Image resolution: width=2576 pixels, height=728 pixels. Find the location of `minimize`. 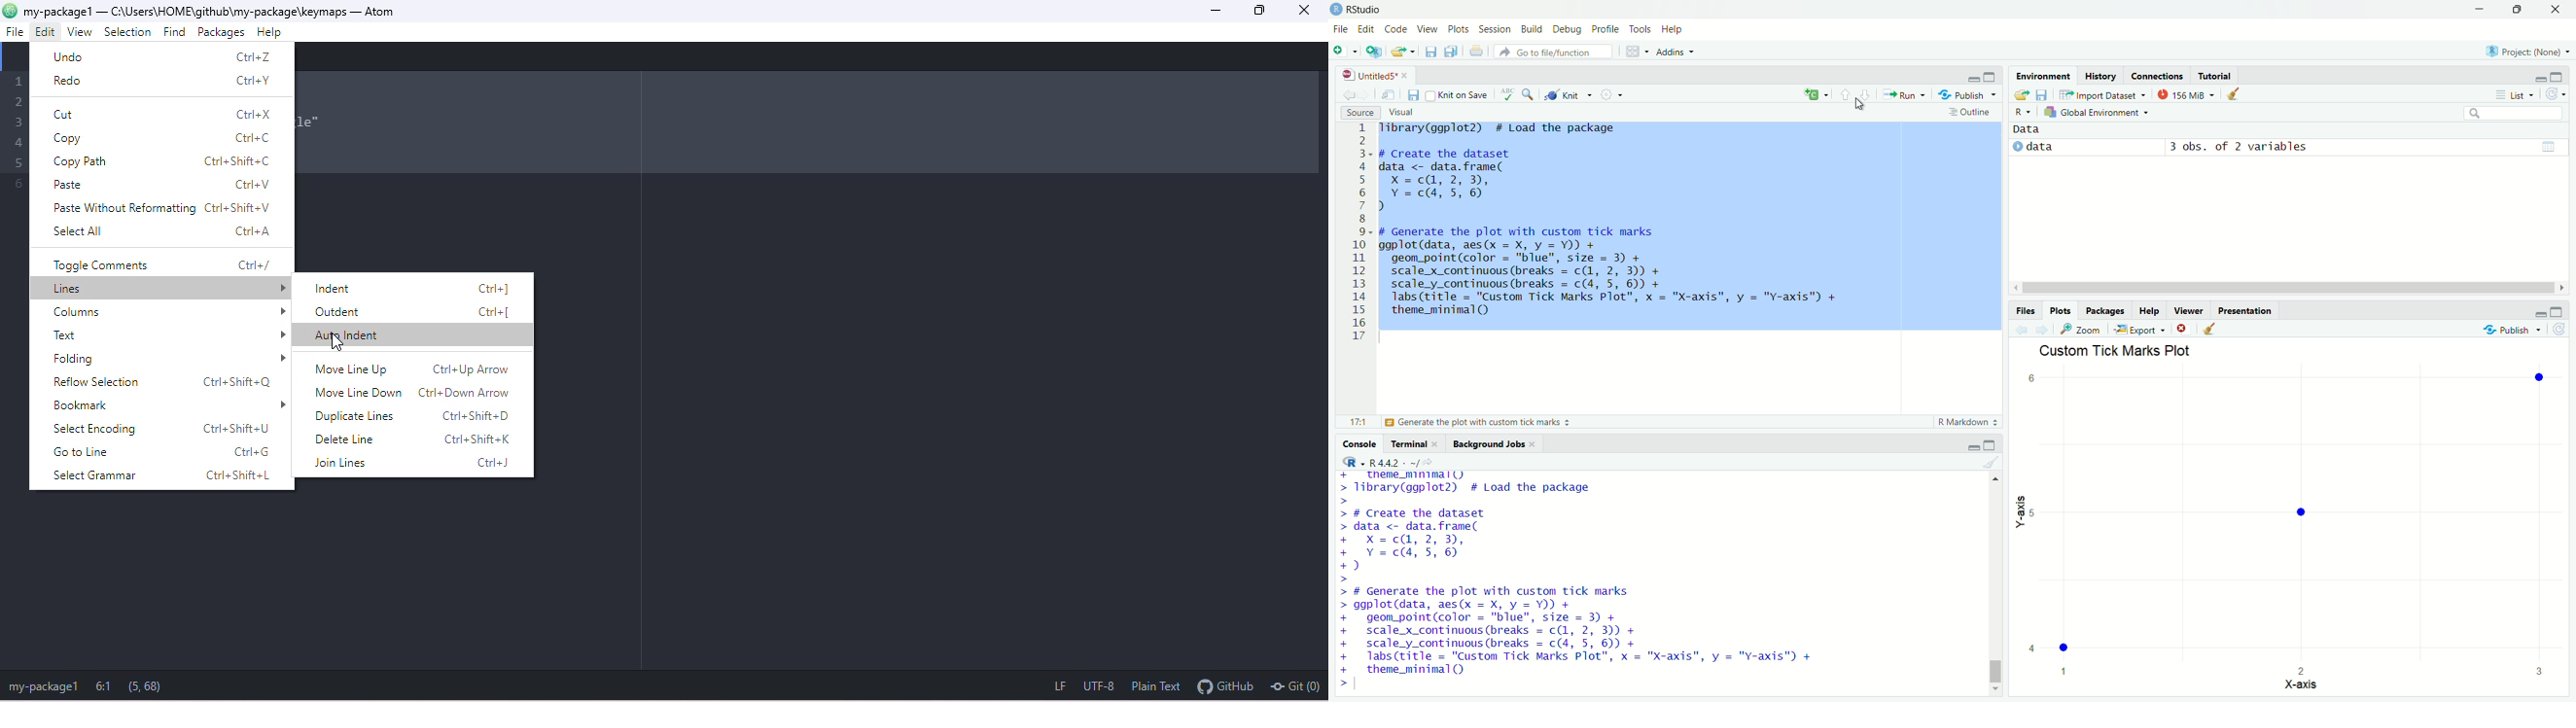

minimize is located at coordinates (2477, 9).